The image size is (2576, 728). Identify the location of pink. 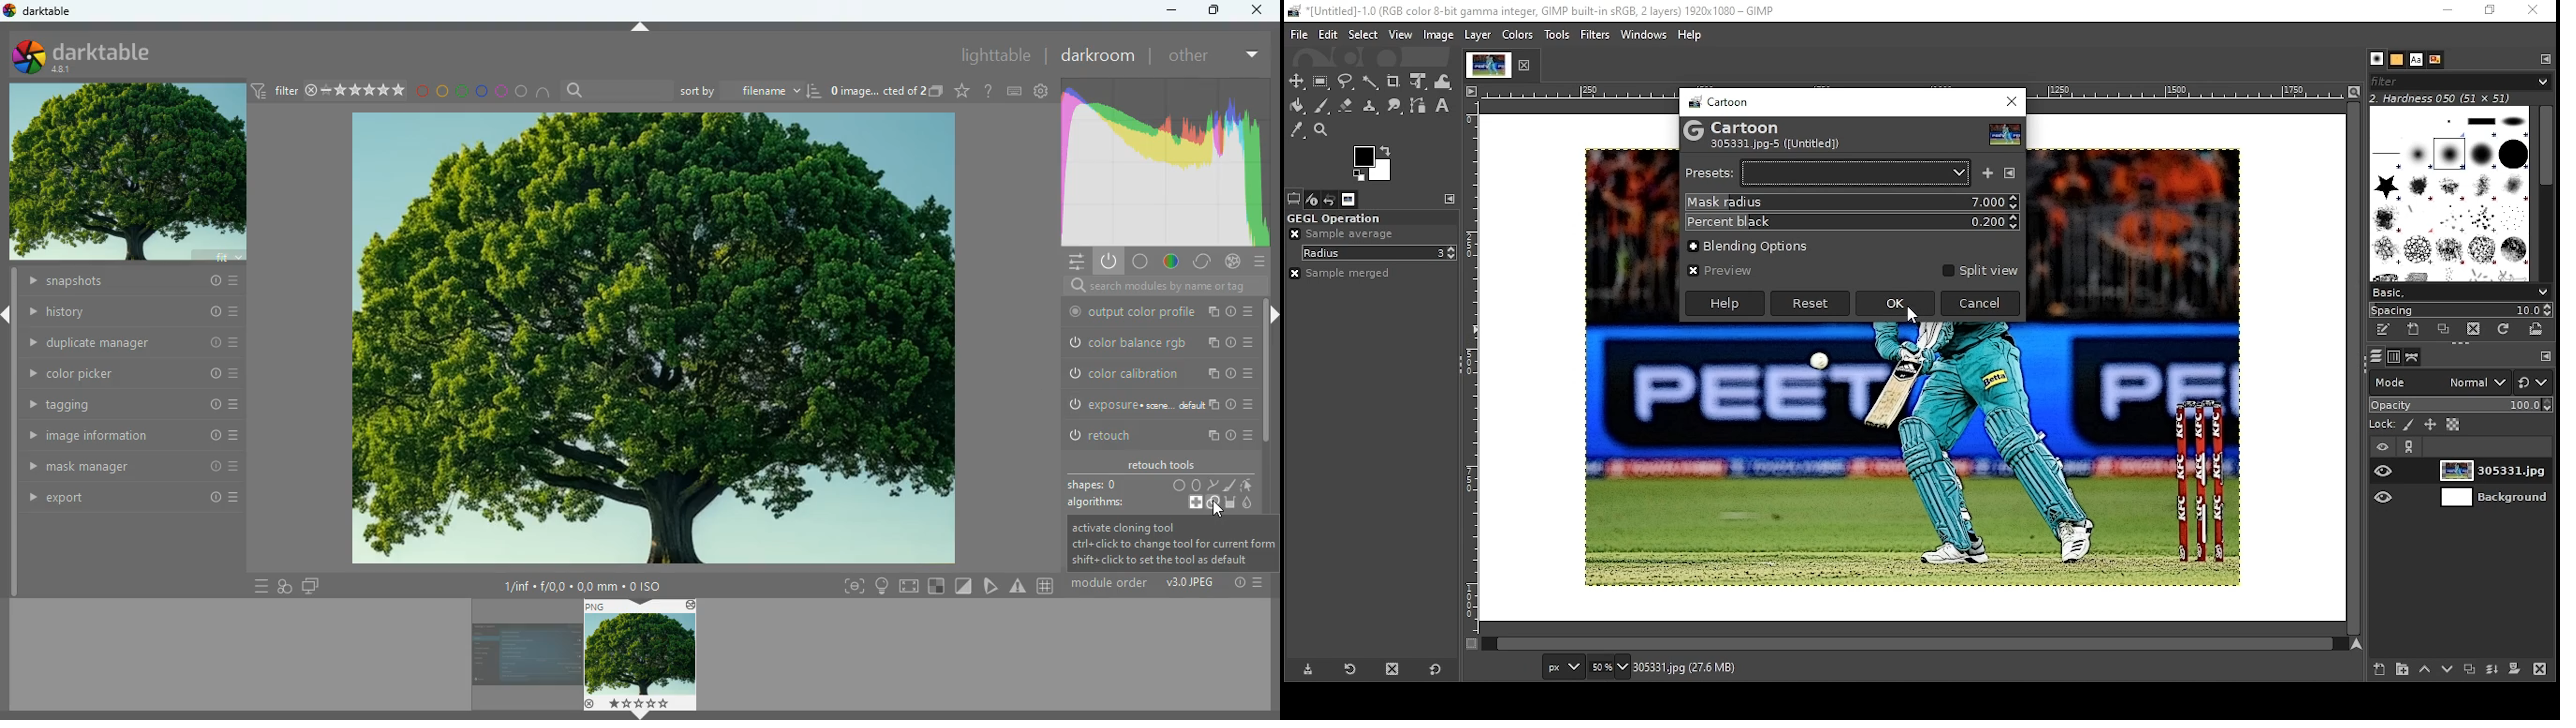
(501, 93).